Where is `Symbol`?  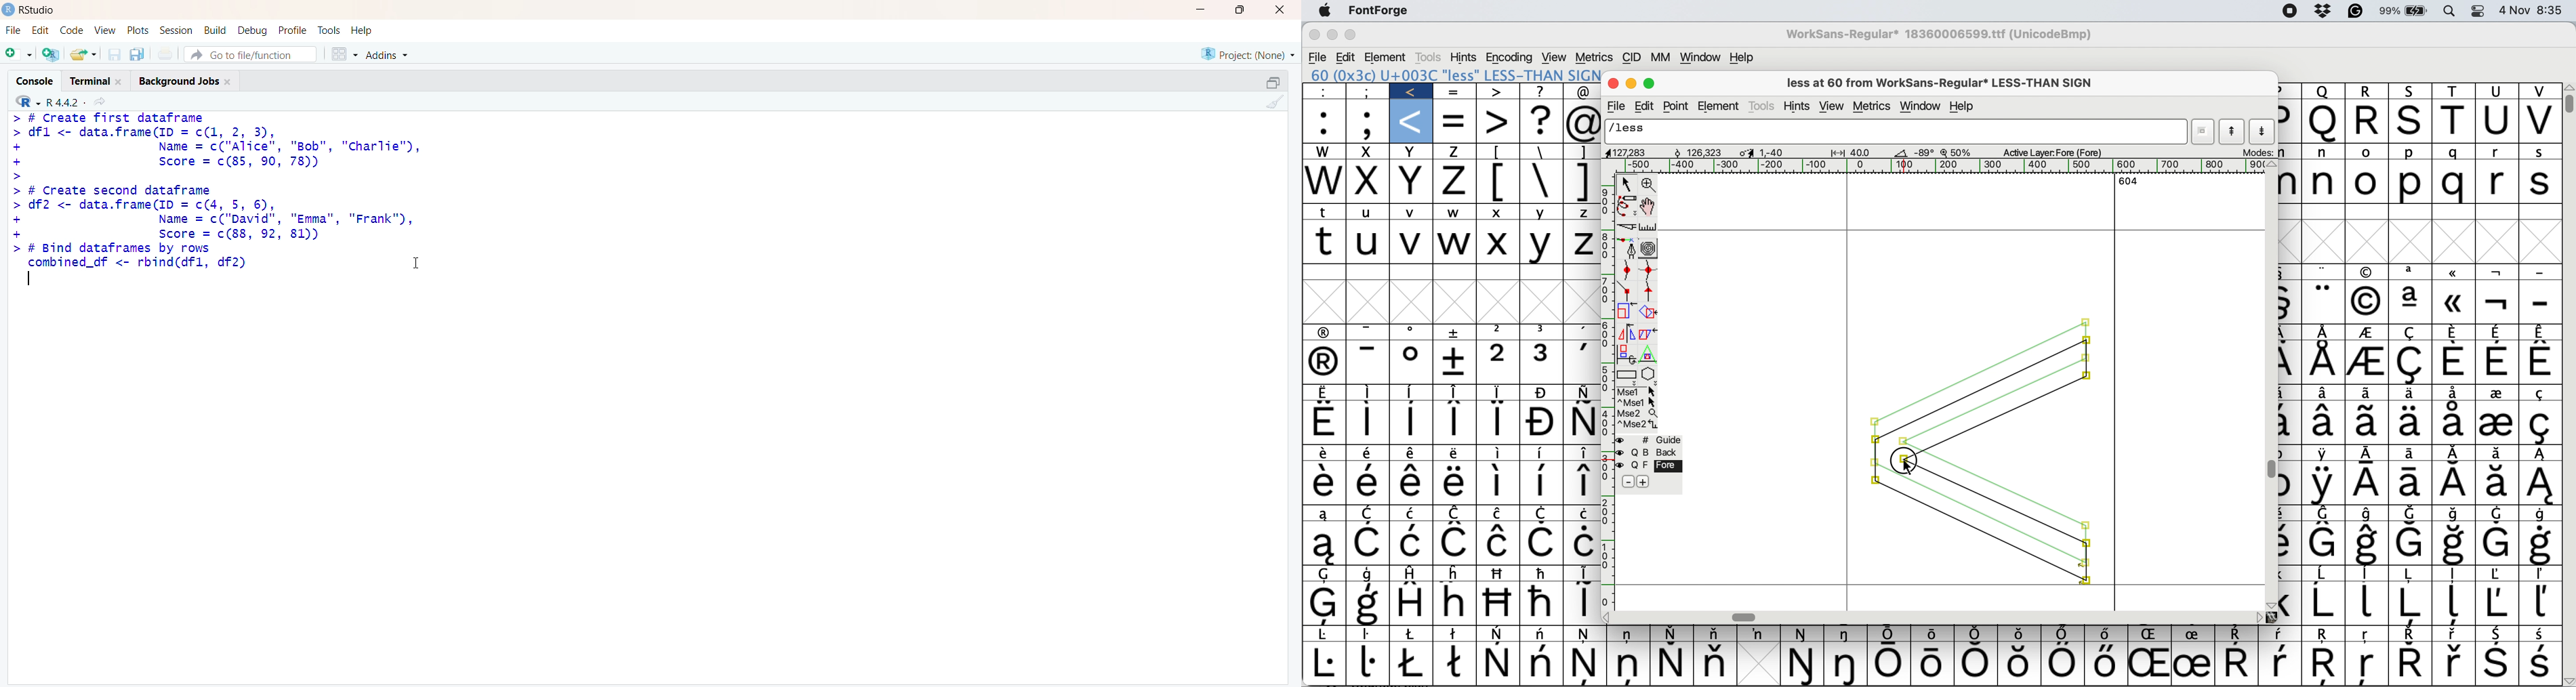
Symbol is located at coordinates (2453, 423).